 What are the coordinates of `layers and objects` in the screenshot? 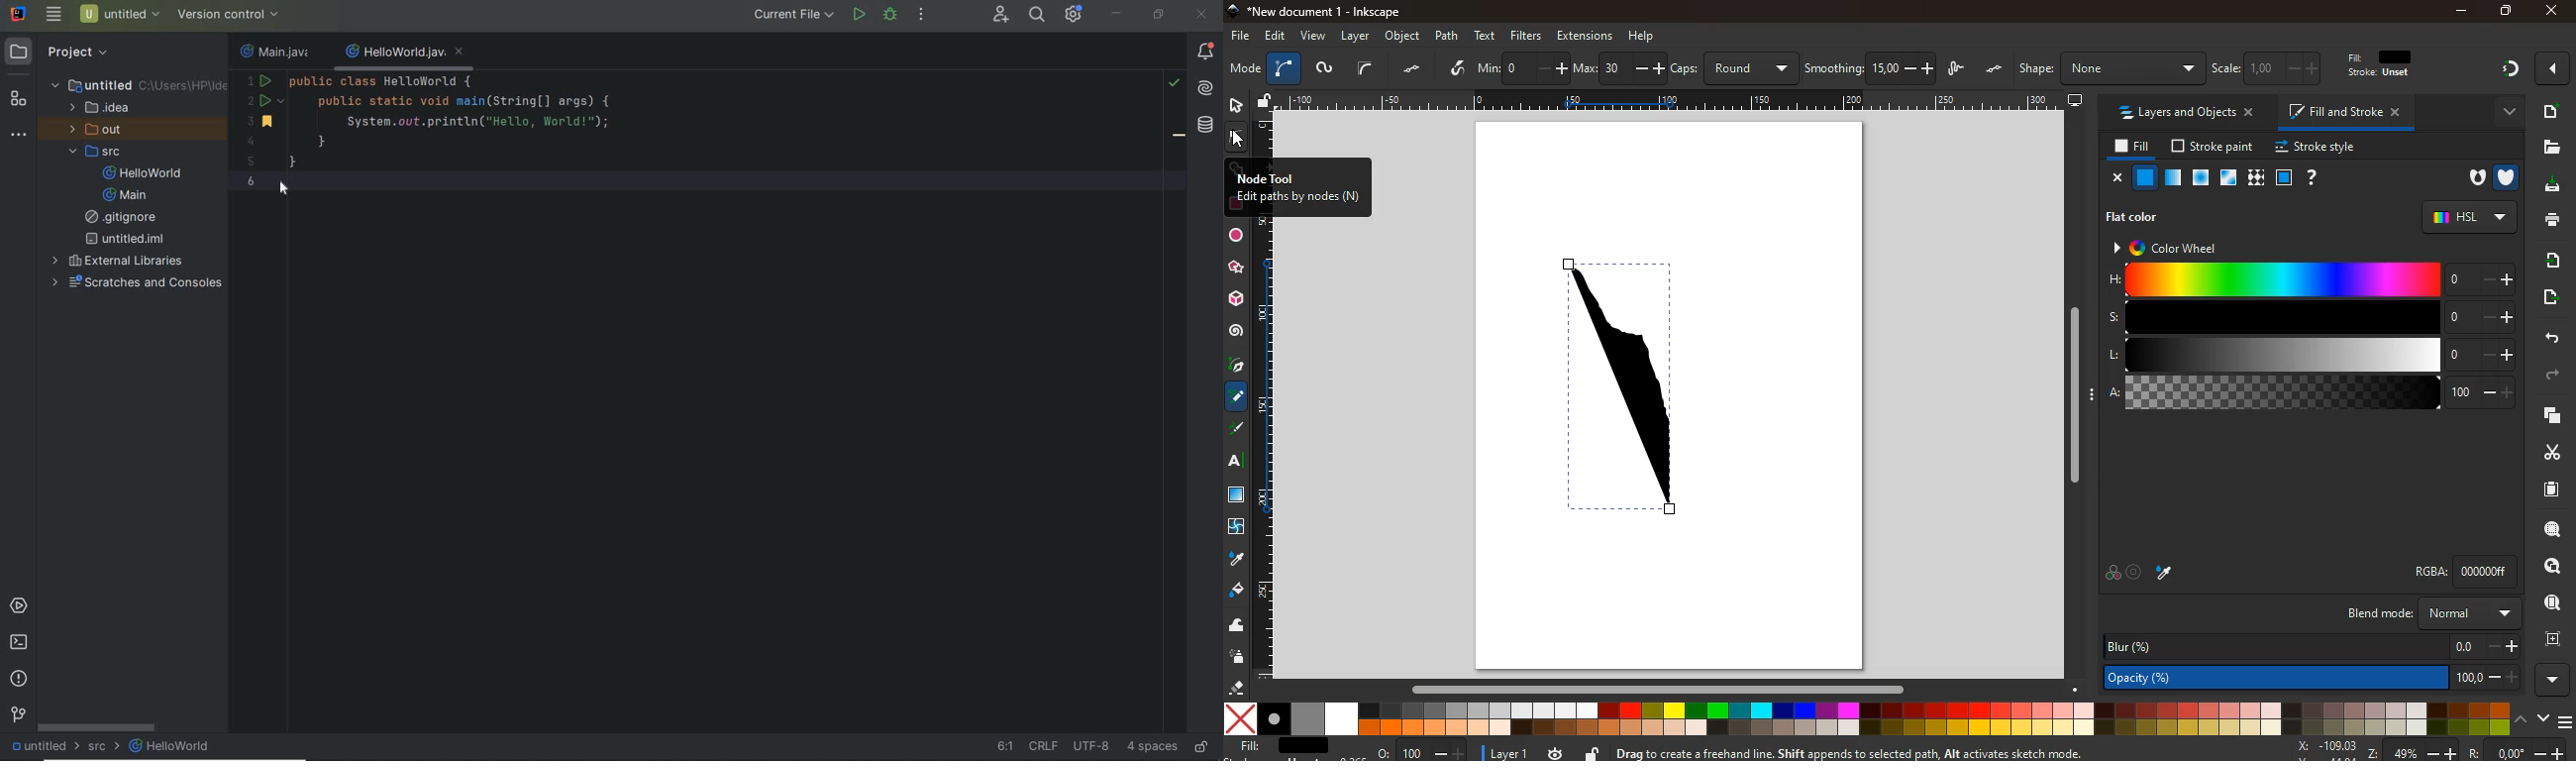 It's located at (2184, 112).